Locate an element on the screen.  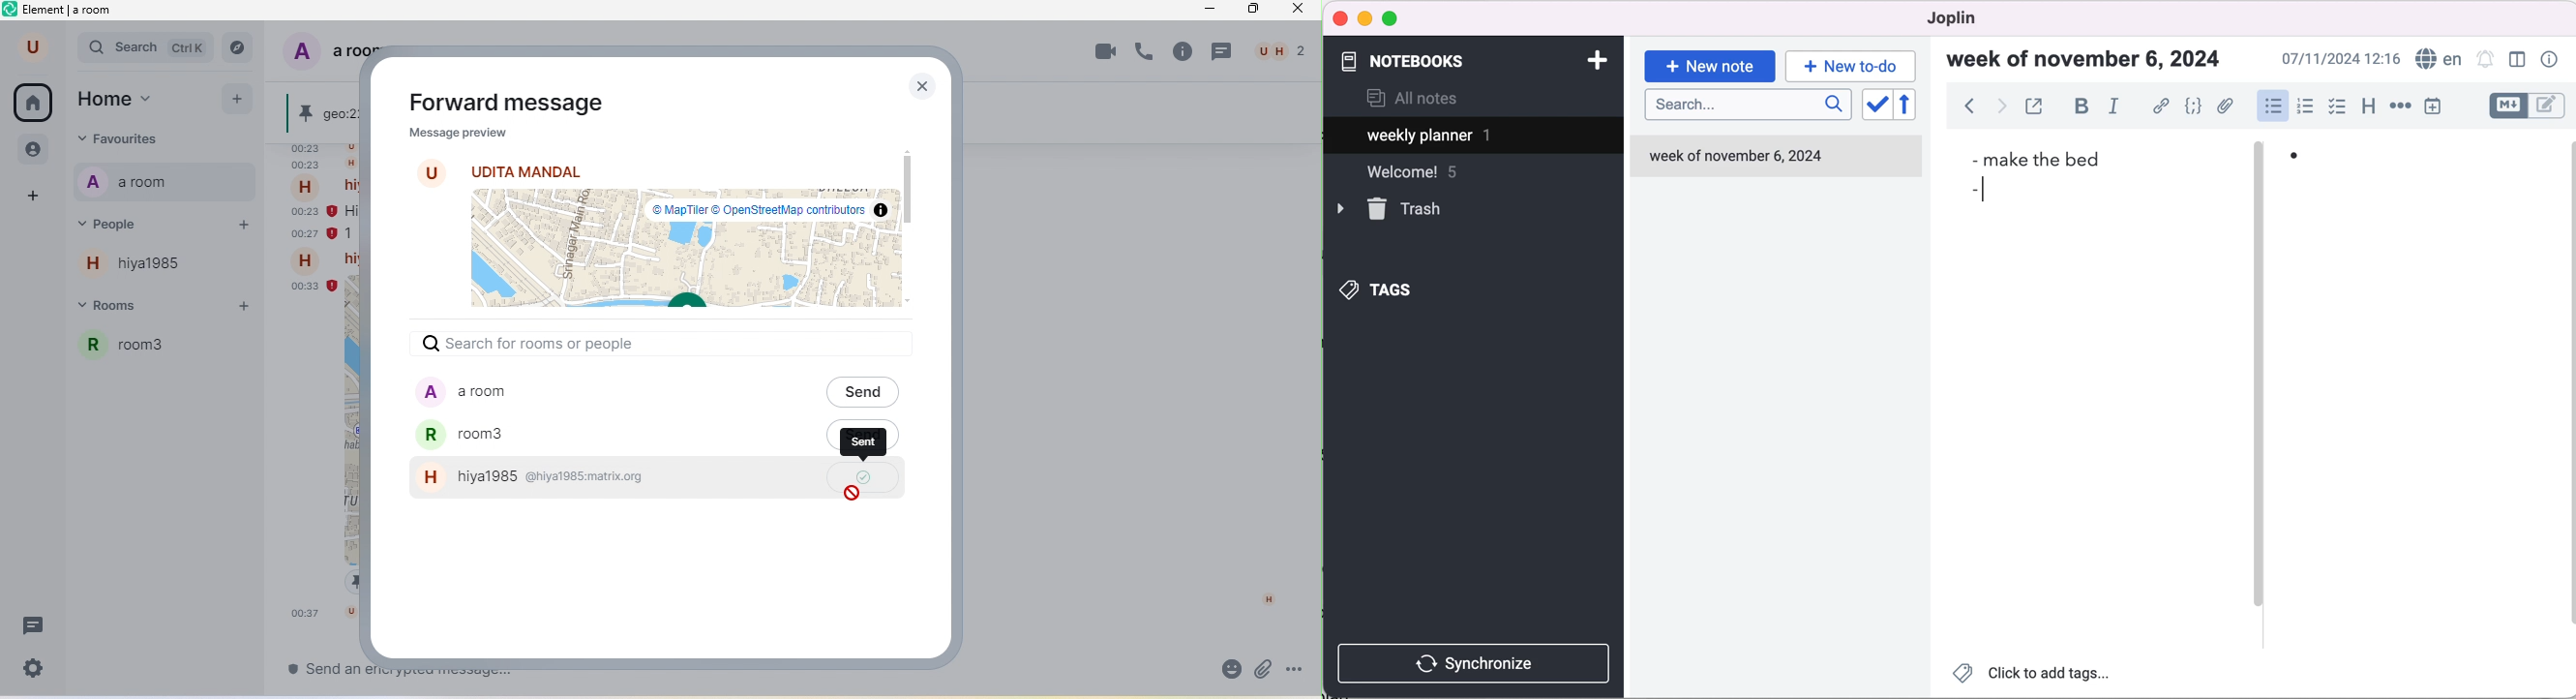
forward message is located at coordinates (505, 103).